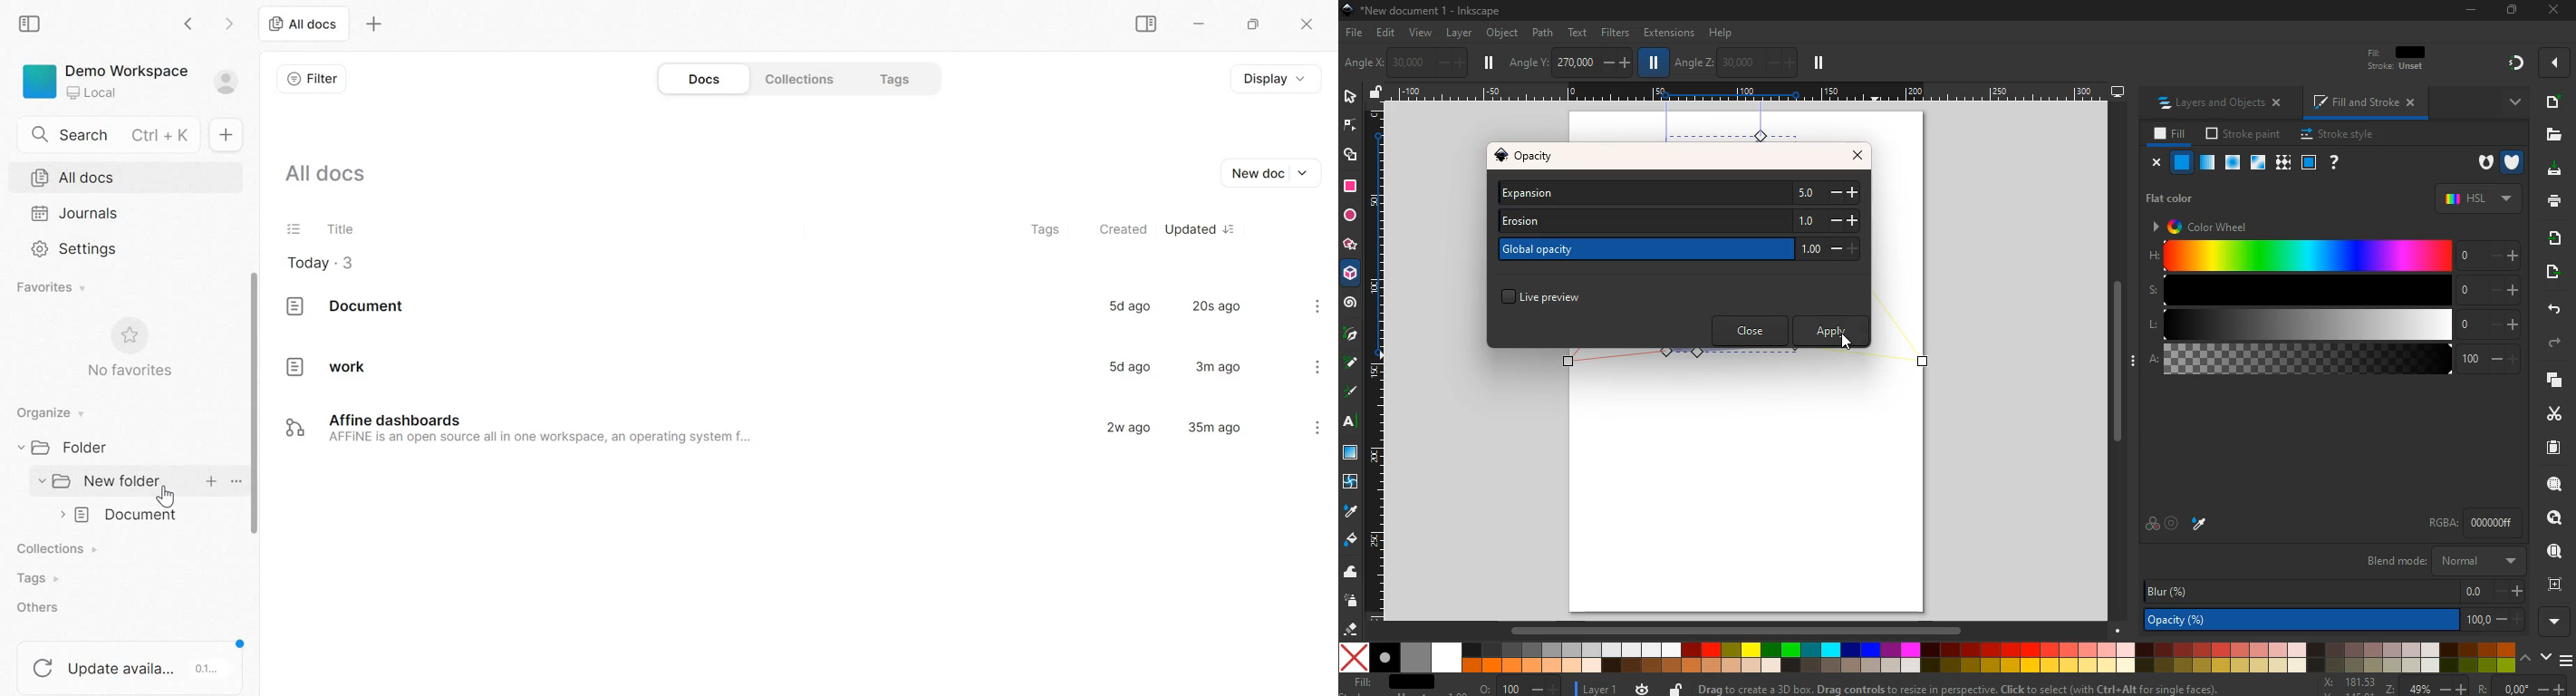  Describe the element at coordinates (1351, 246) in the screenshot. I see `star` at that location.